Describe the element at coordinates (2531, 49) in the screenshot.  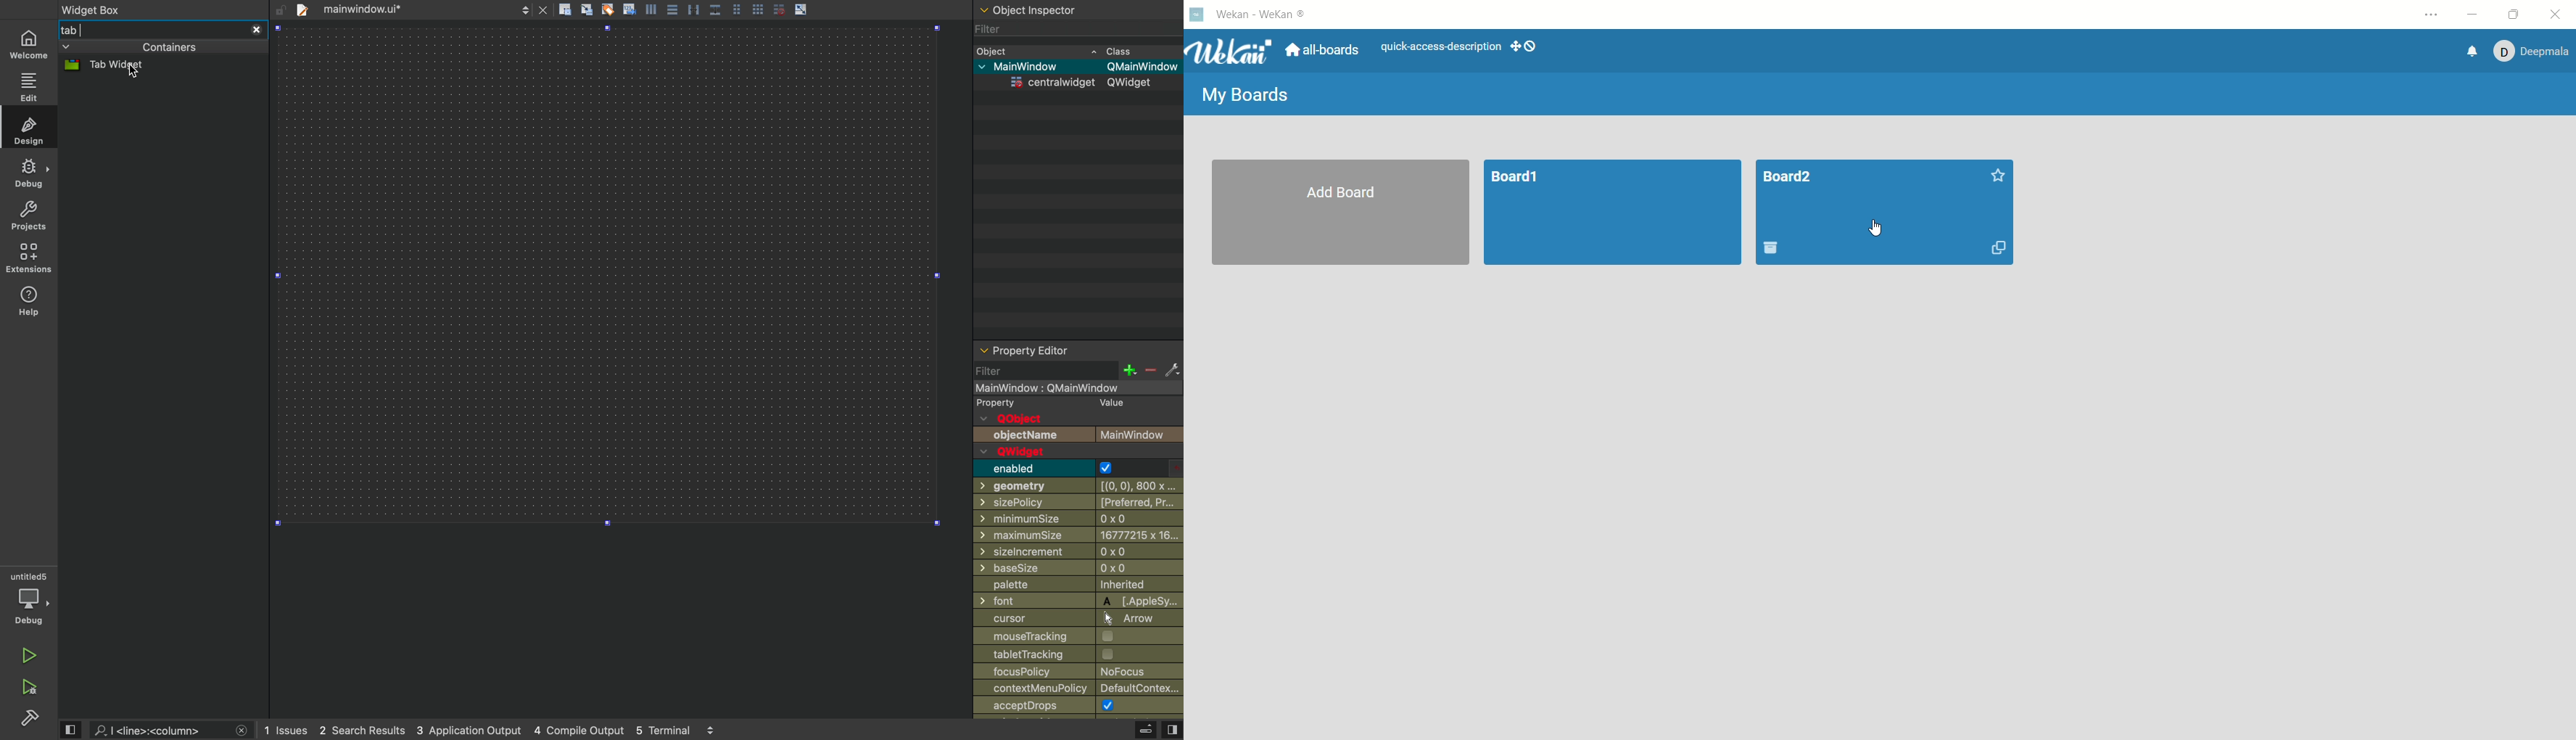
I see `account` at that location.